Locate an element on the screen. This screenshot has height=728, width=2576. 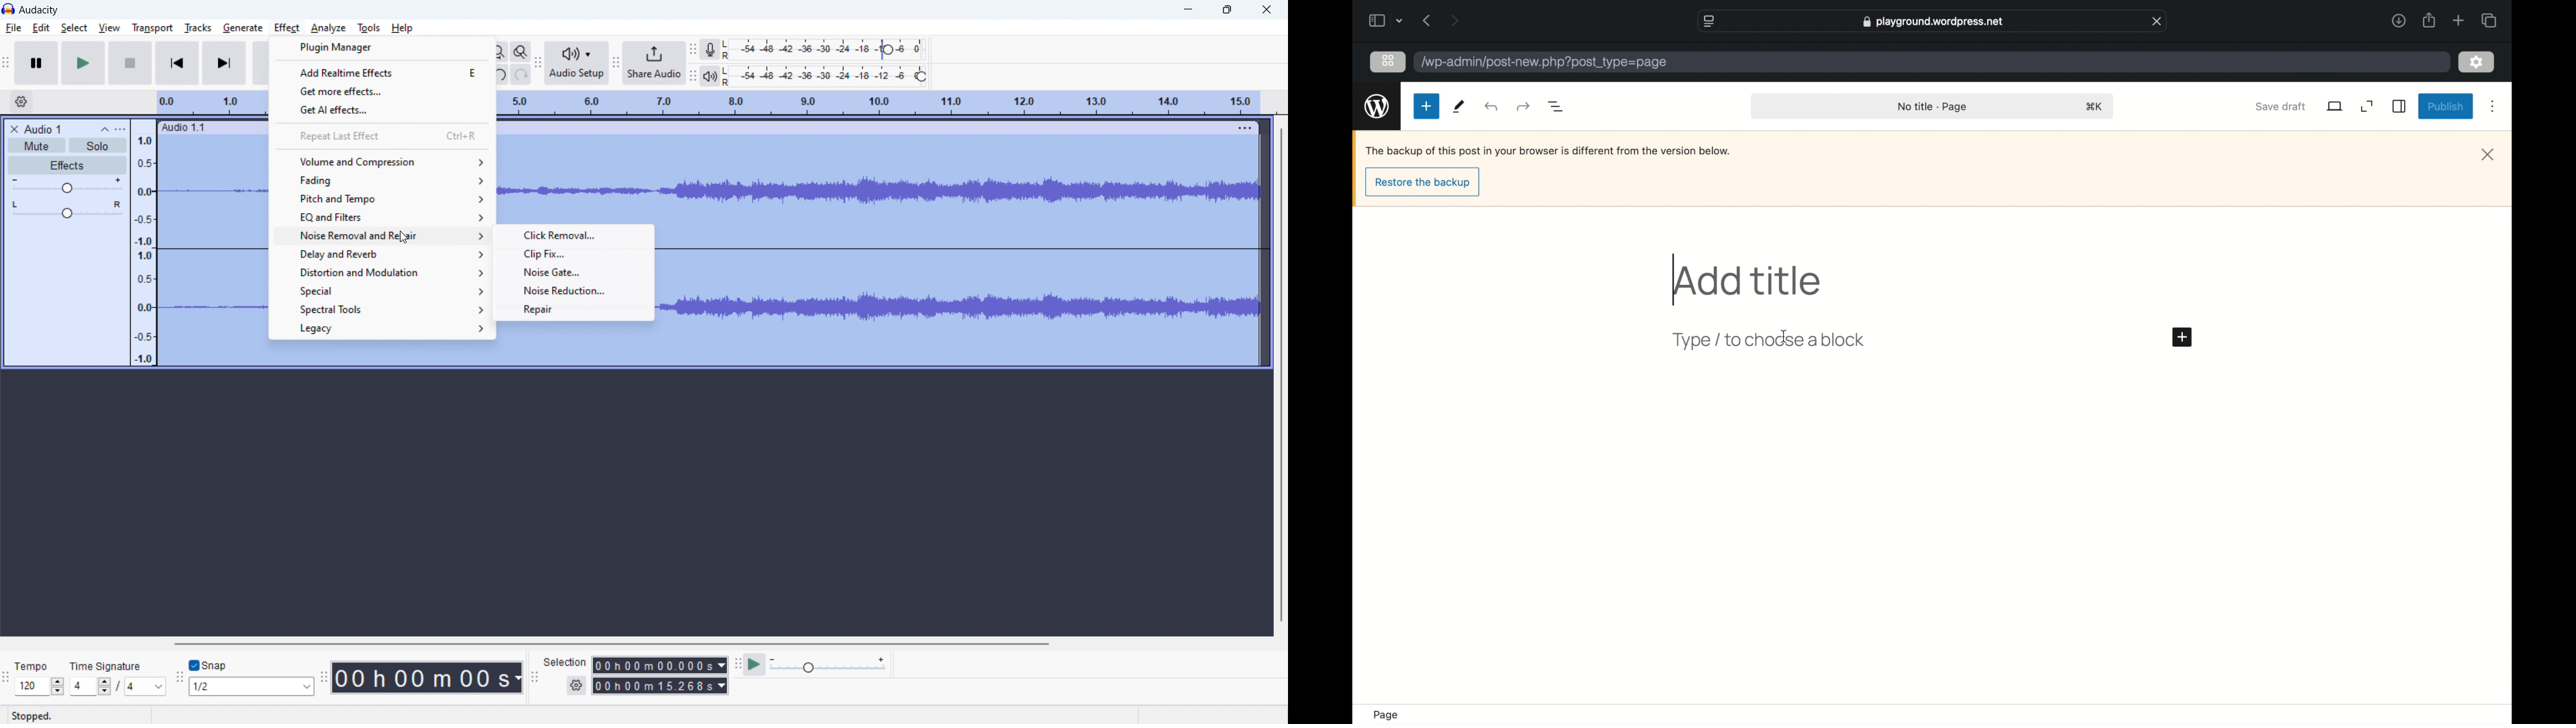
recording meter toolbar is located at coordinates (692, 50).